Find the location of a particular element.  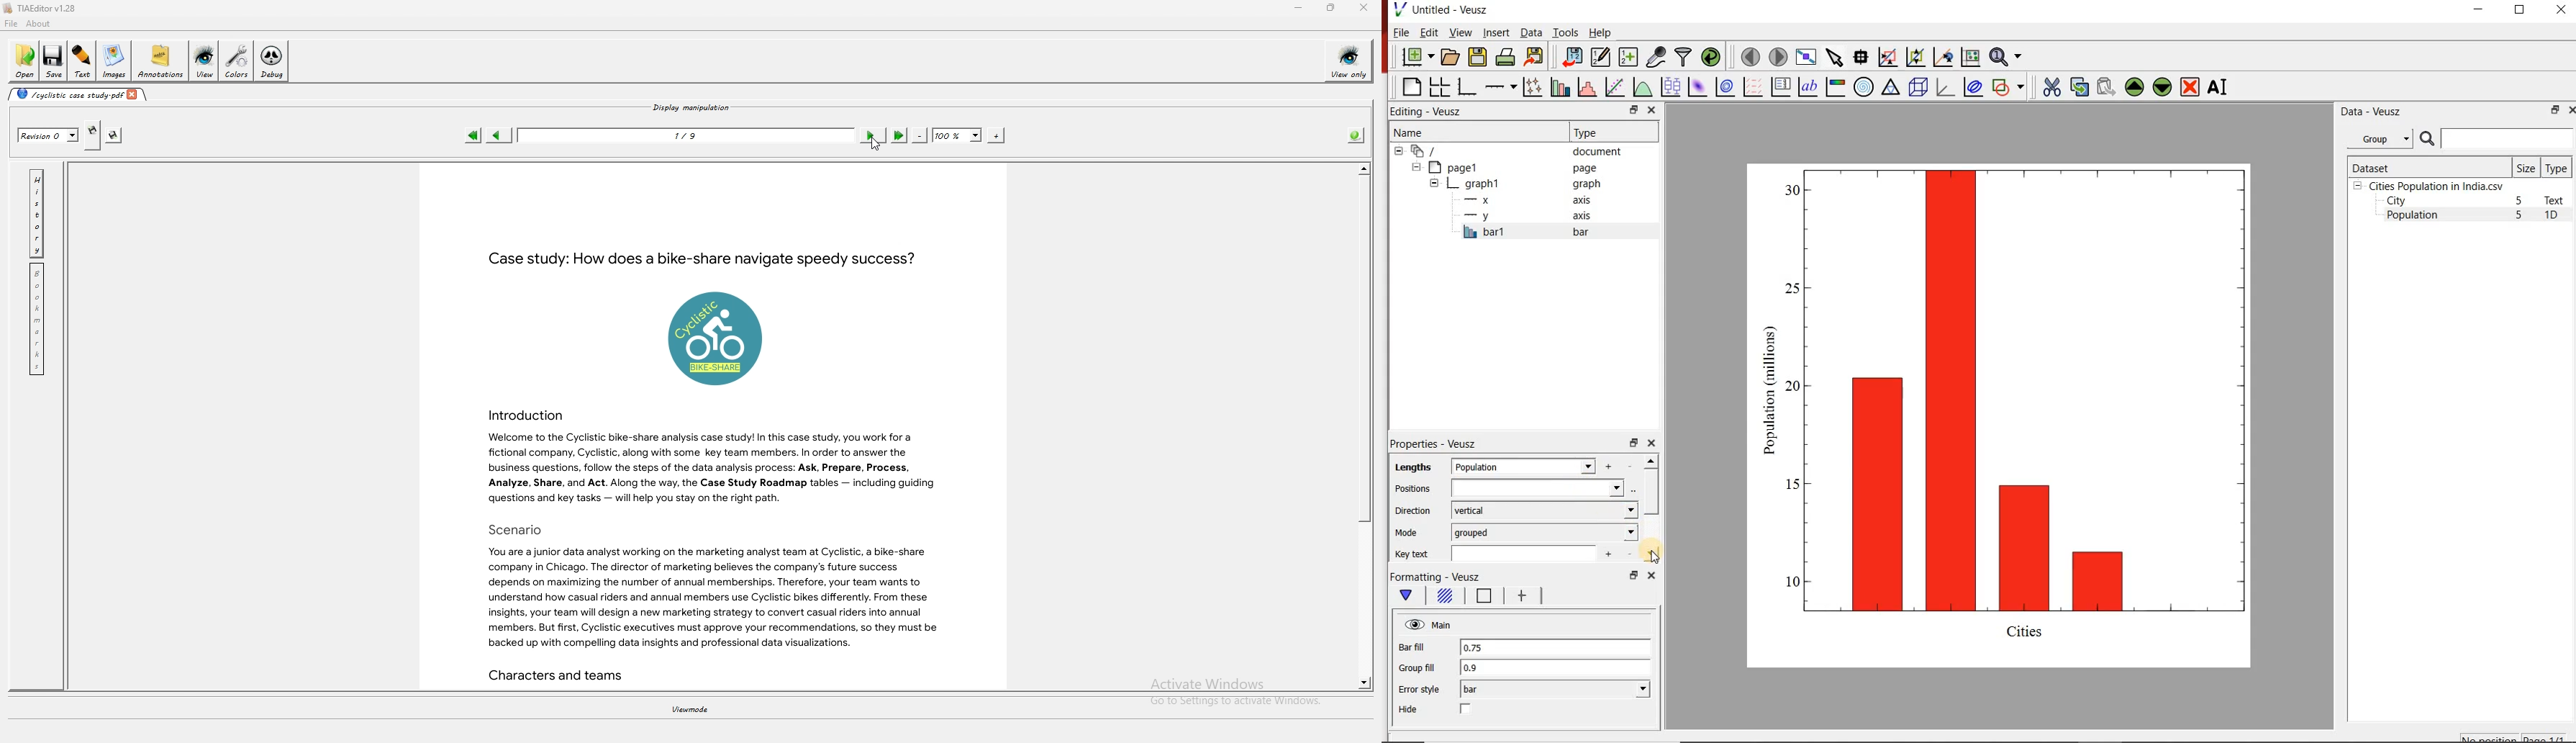

paste widget from the clipboard is located at coordinates (2106, 87).